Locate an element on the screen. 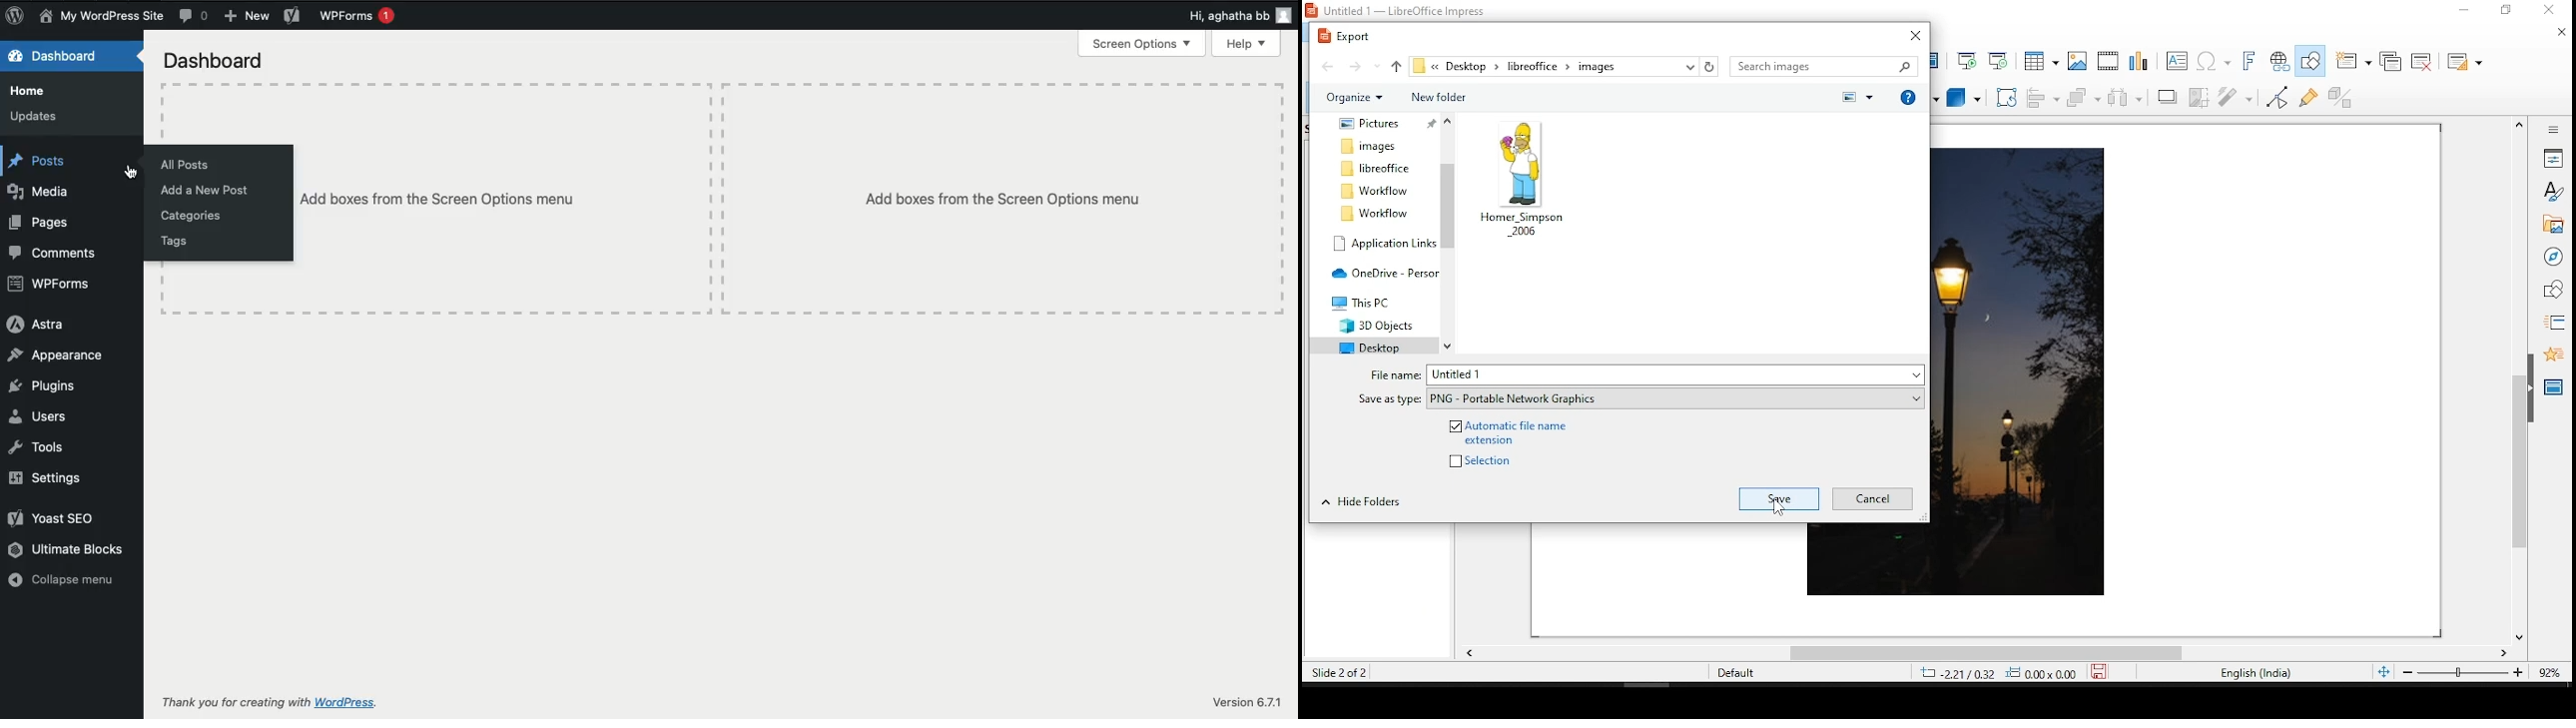 The image size is (2576, 728). cursor is located at coordinates (129, 171).